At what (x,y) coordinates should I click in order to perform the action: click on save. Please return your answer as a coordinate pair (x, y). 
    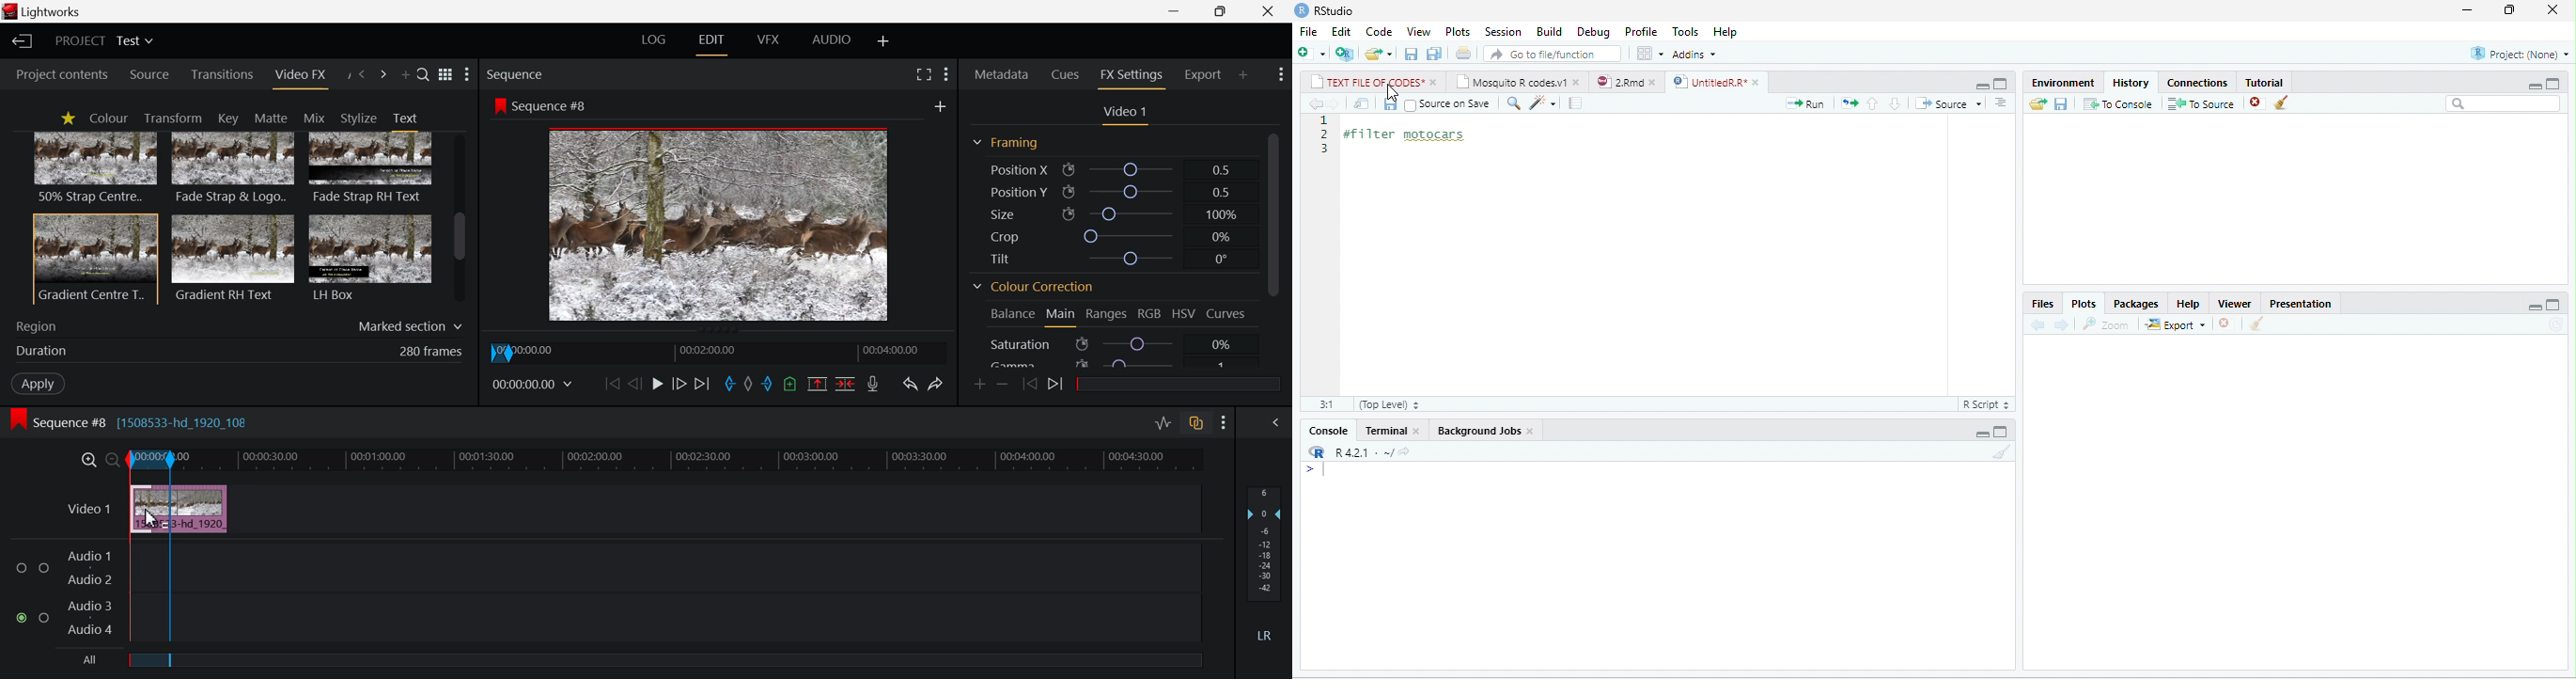
    Looking at the image, I should click on (2060, 104).